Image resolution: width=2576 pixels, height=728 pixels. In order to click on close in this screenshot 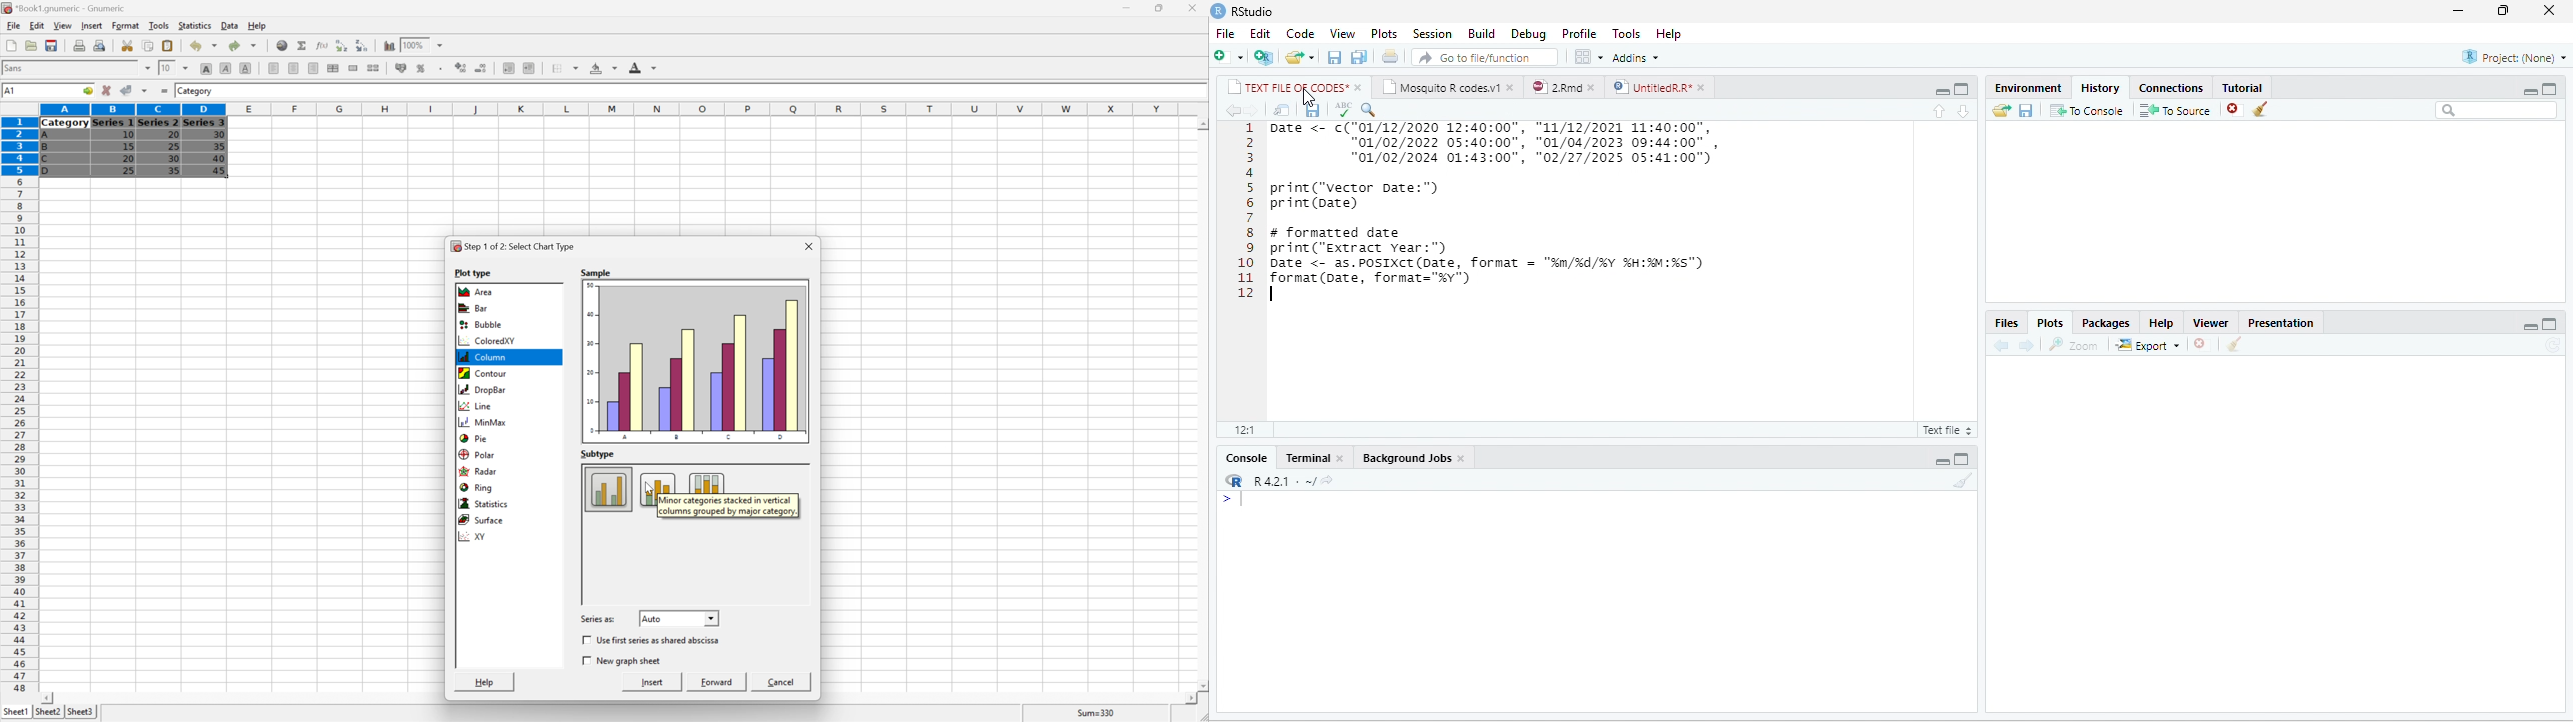, I will do `click(1341, 457)`.